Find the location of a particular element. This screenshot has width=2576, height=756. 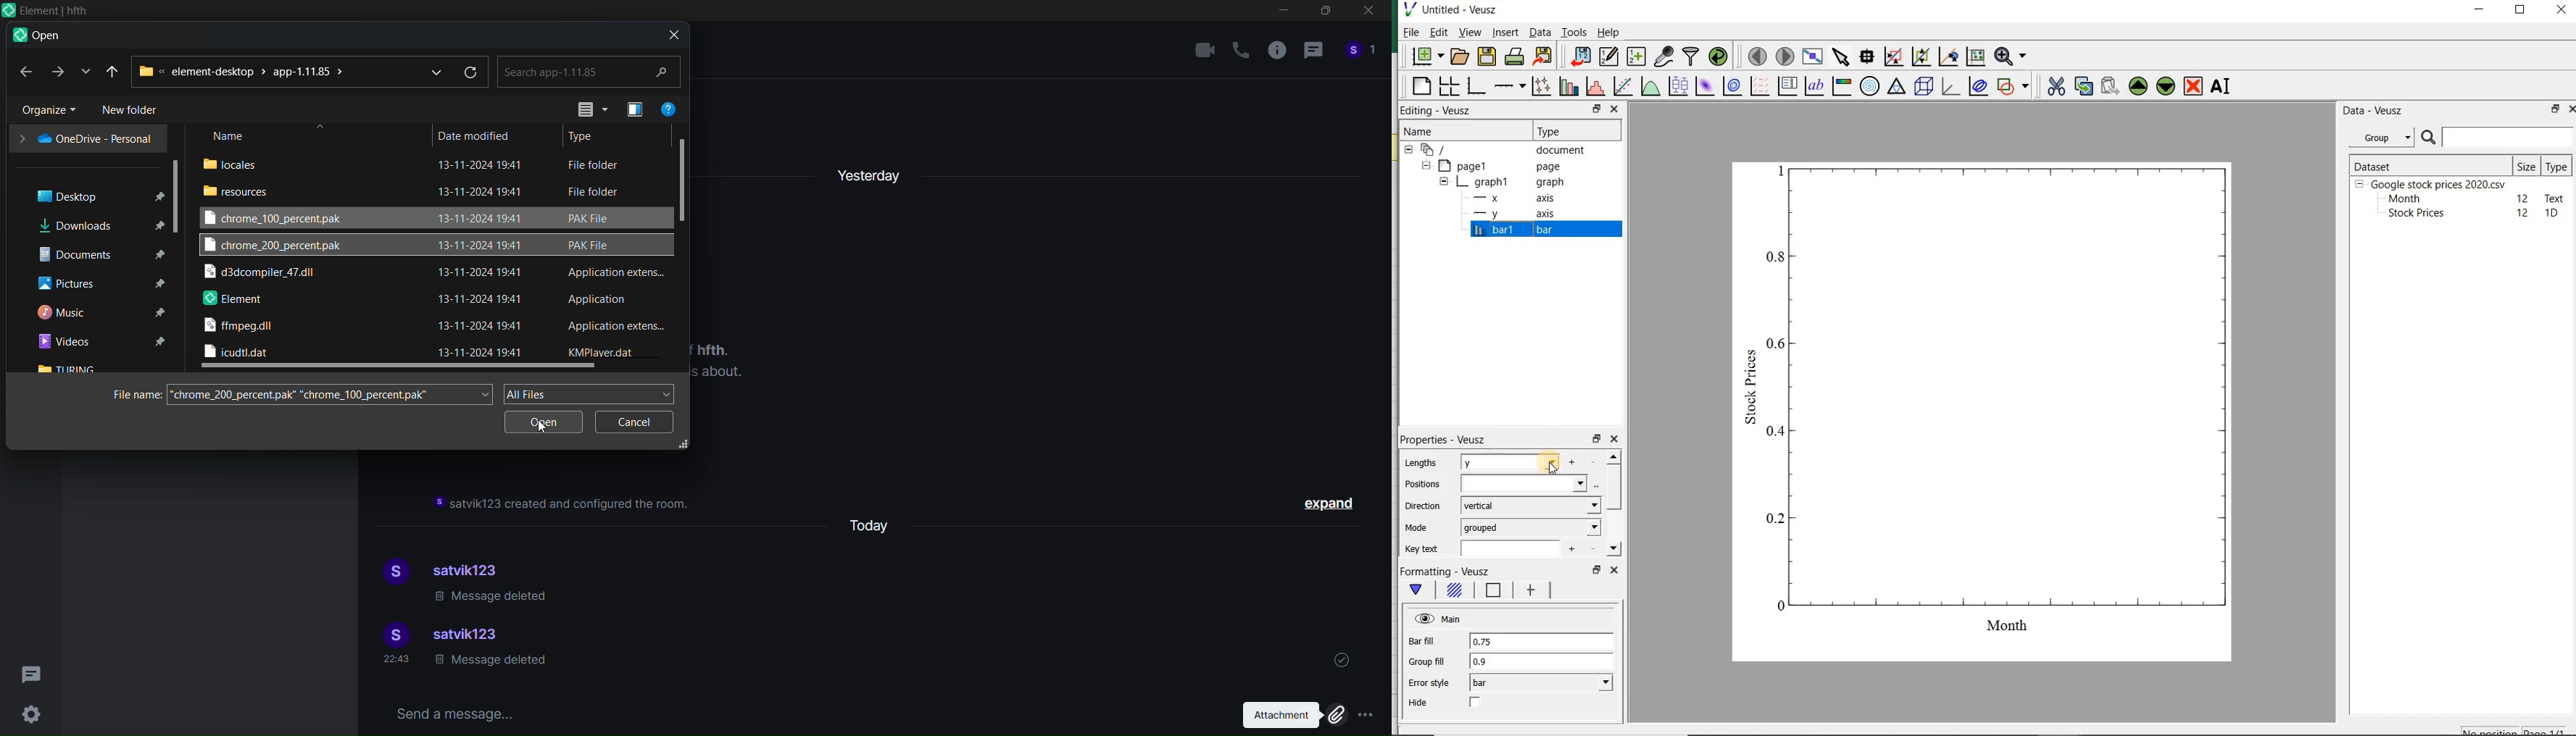

recent is located at coordinates (114, 70).